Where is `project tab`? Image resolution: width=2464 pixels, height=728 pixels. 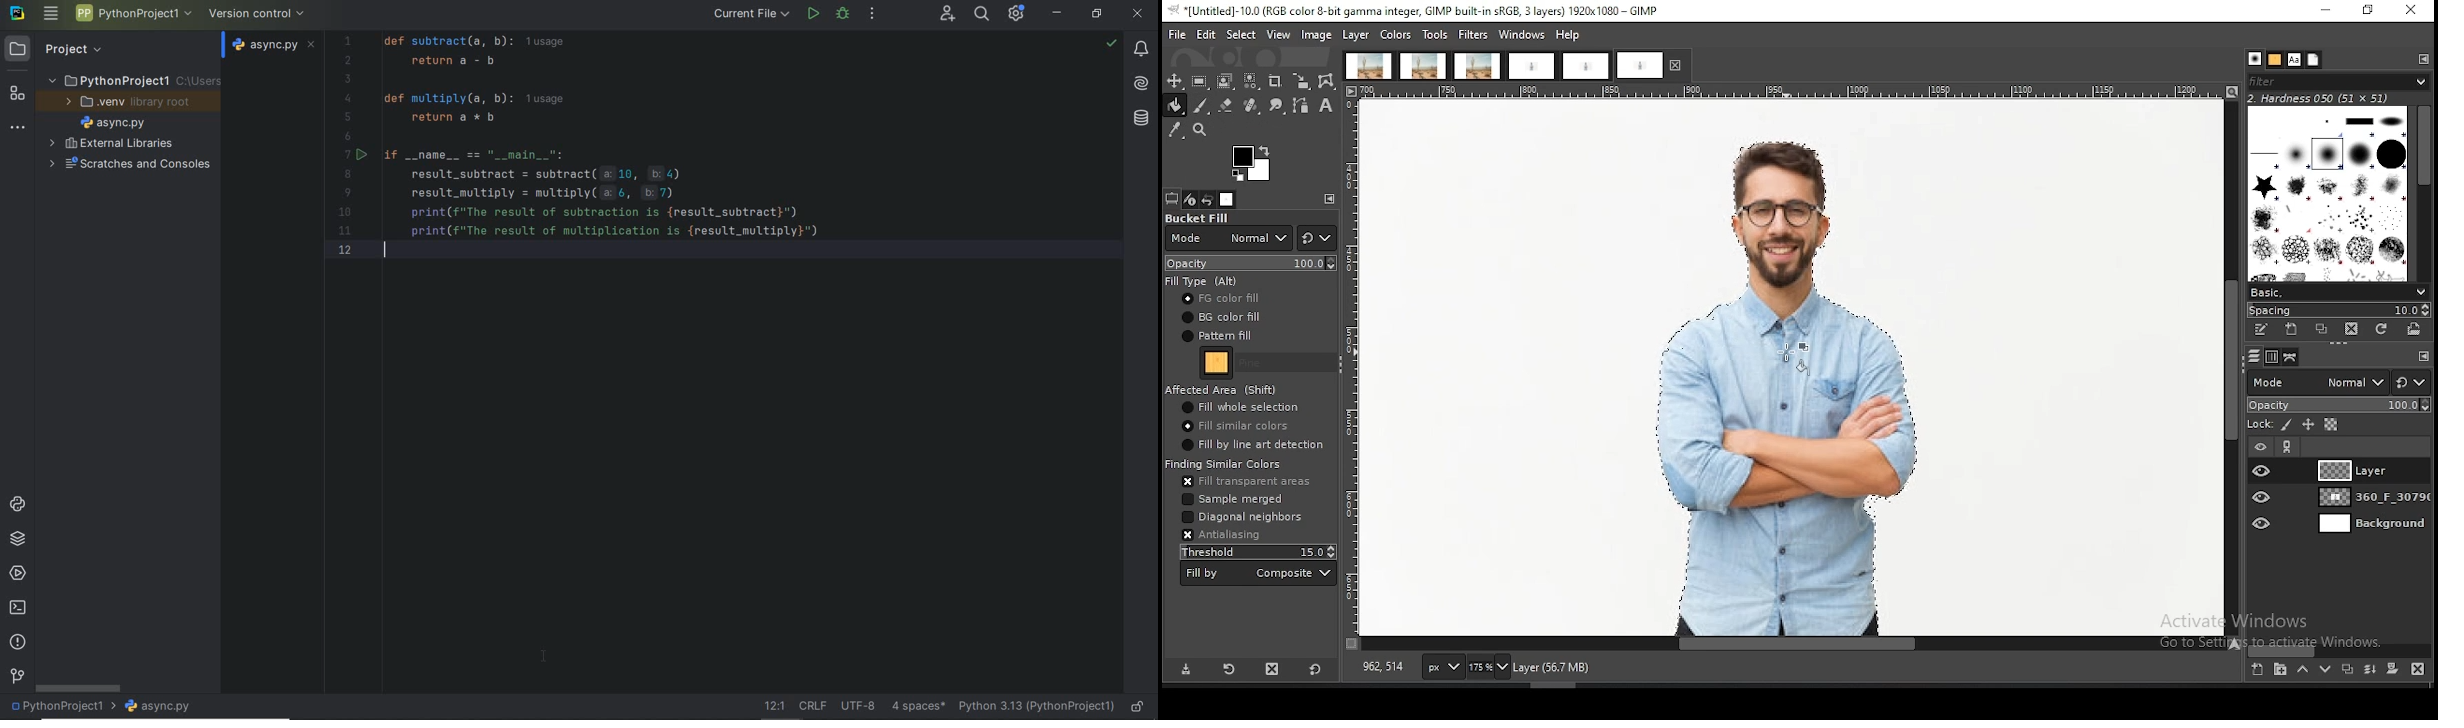 project tab is located at coordinates (1531, 67).